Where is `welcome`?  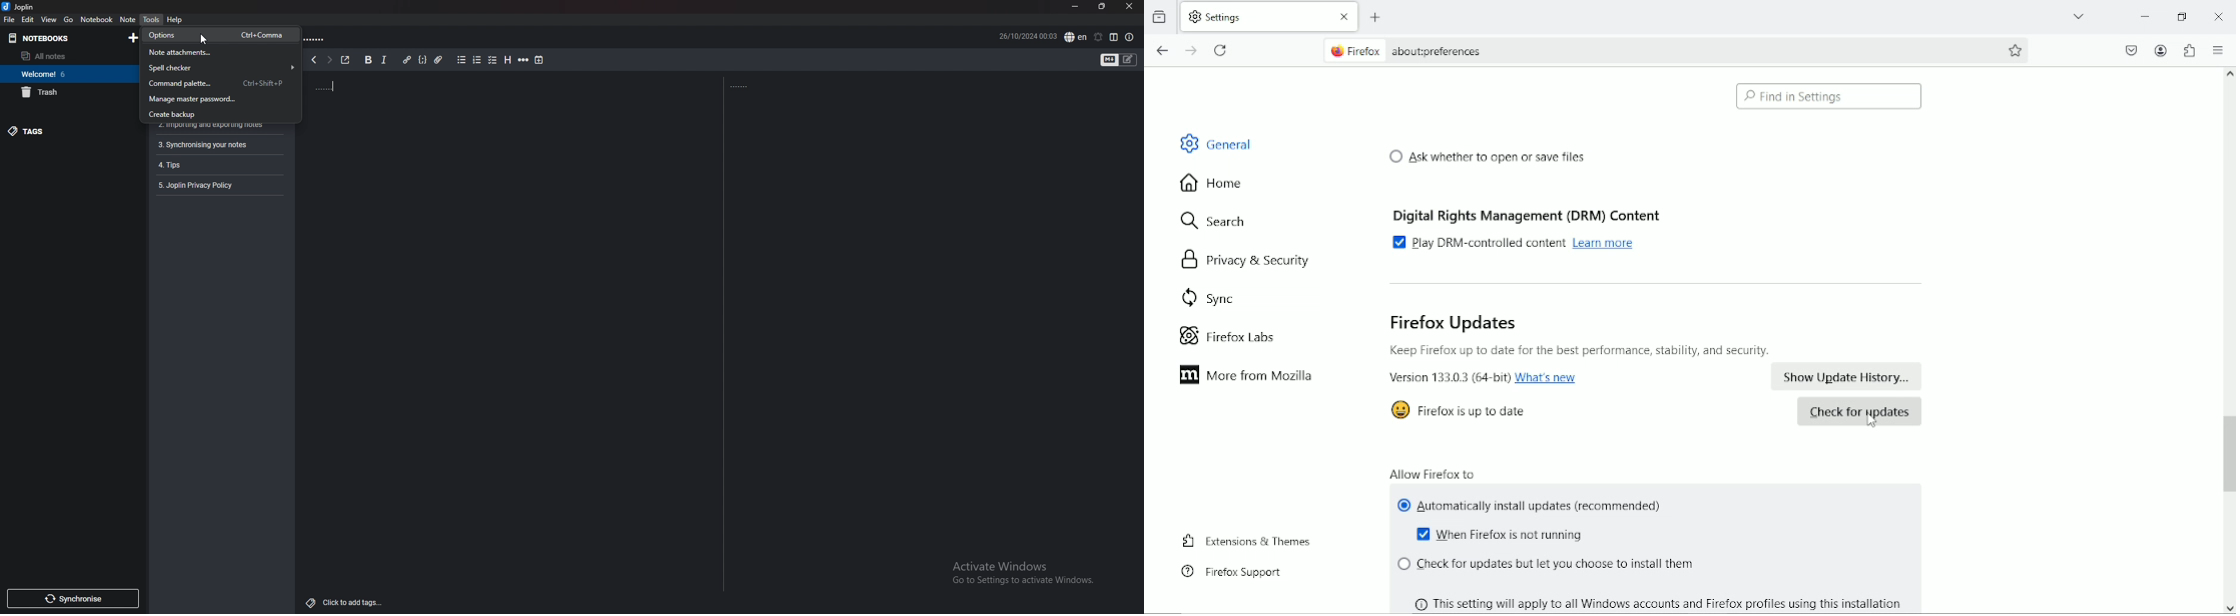
welcome is located at coordinates (69, 74).